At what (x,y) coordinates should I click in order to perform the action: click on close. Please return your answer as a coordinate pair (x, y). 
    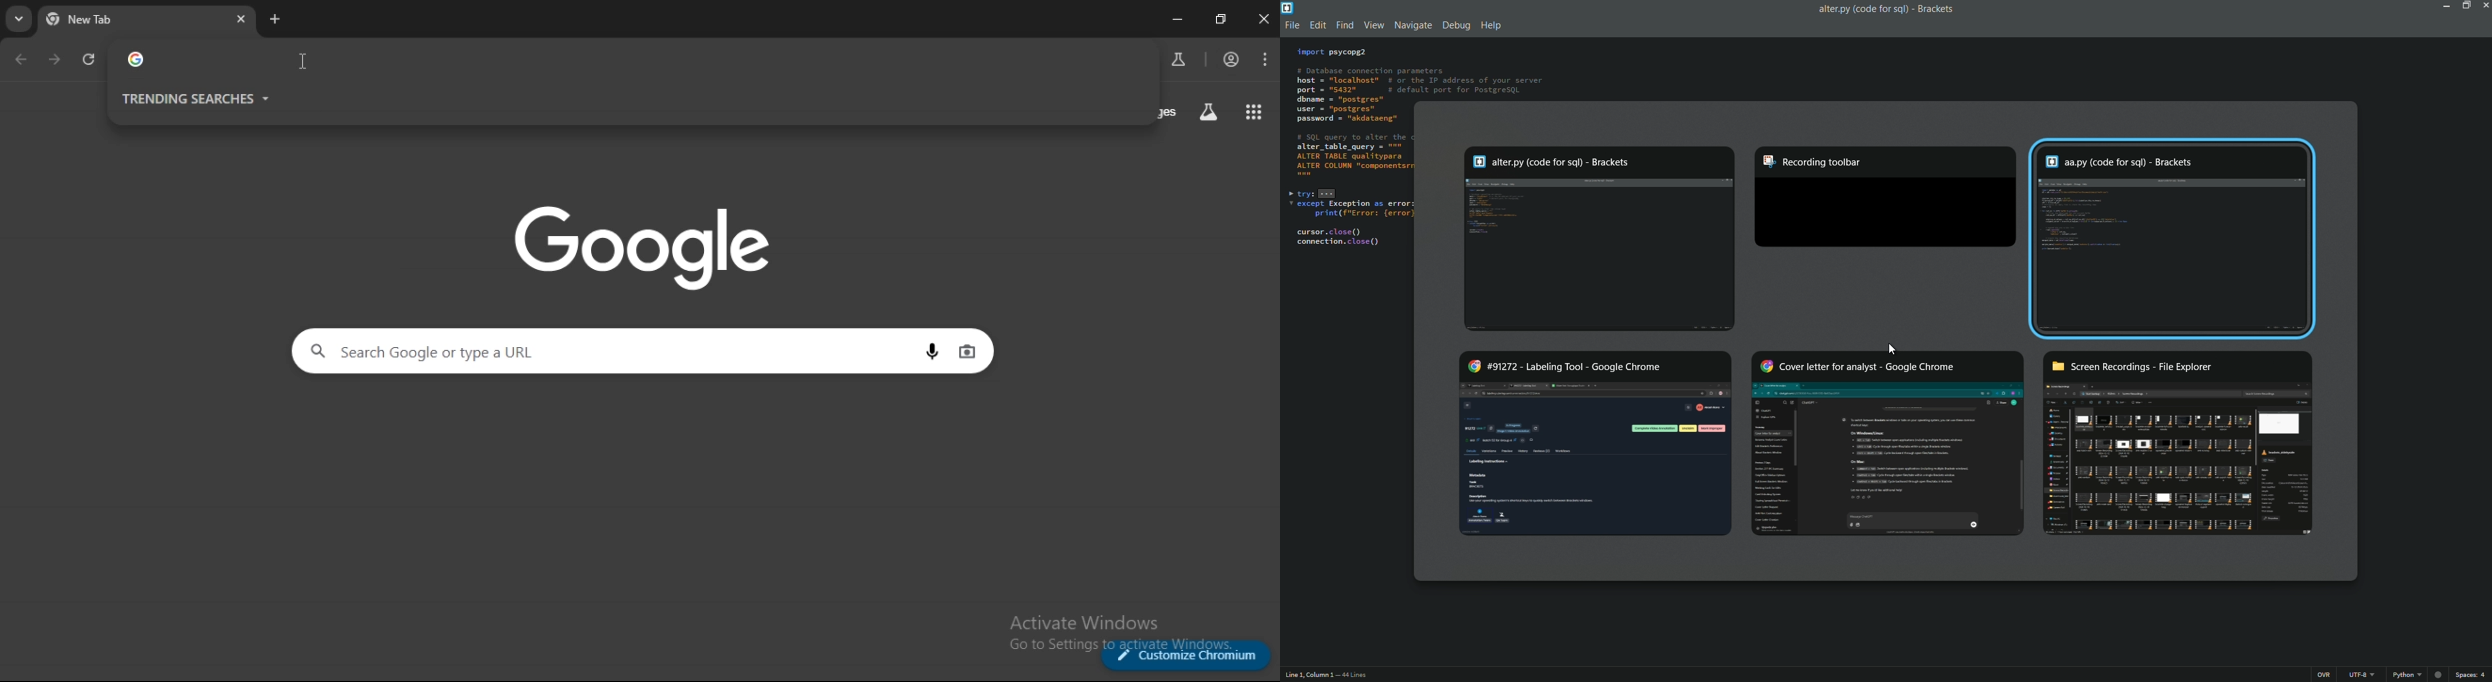
    Looking at the image, I should click on (1262, 20).